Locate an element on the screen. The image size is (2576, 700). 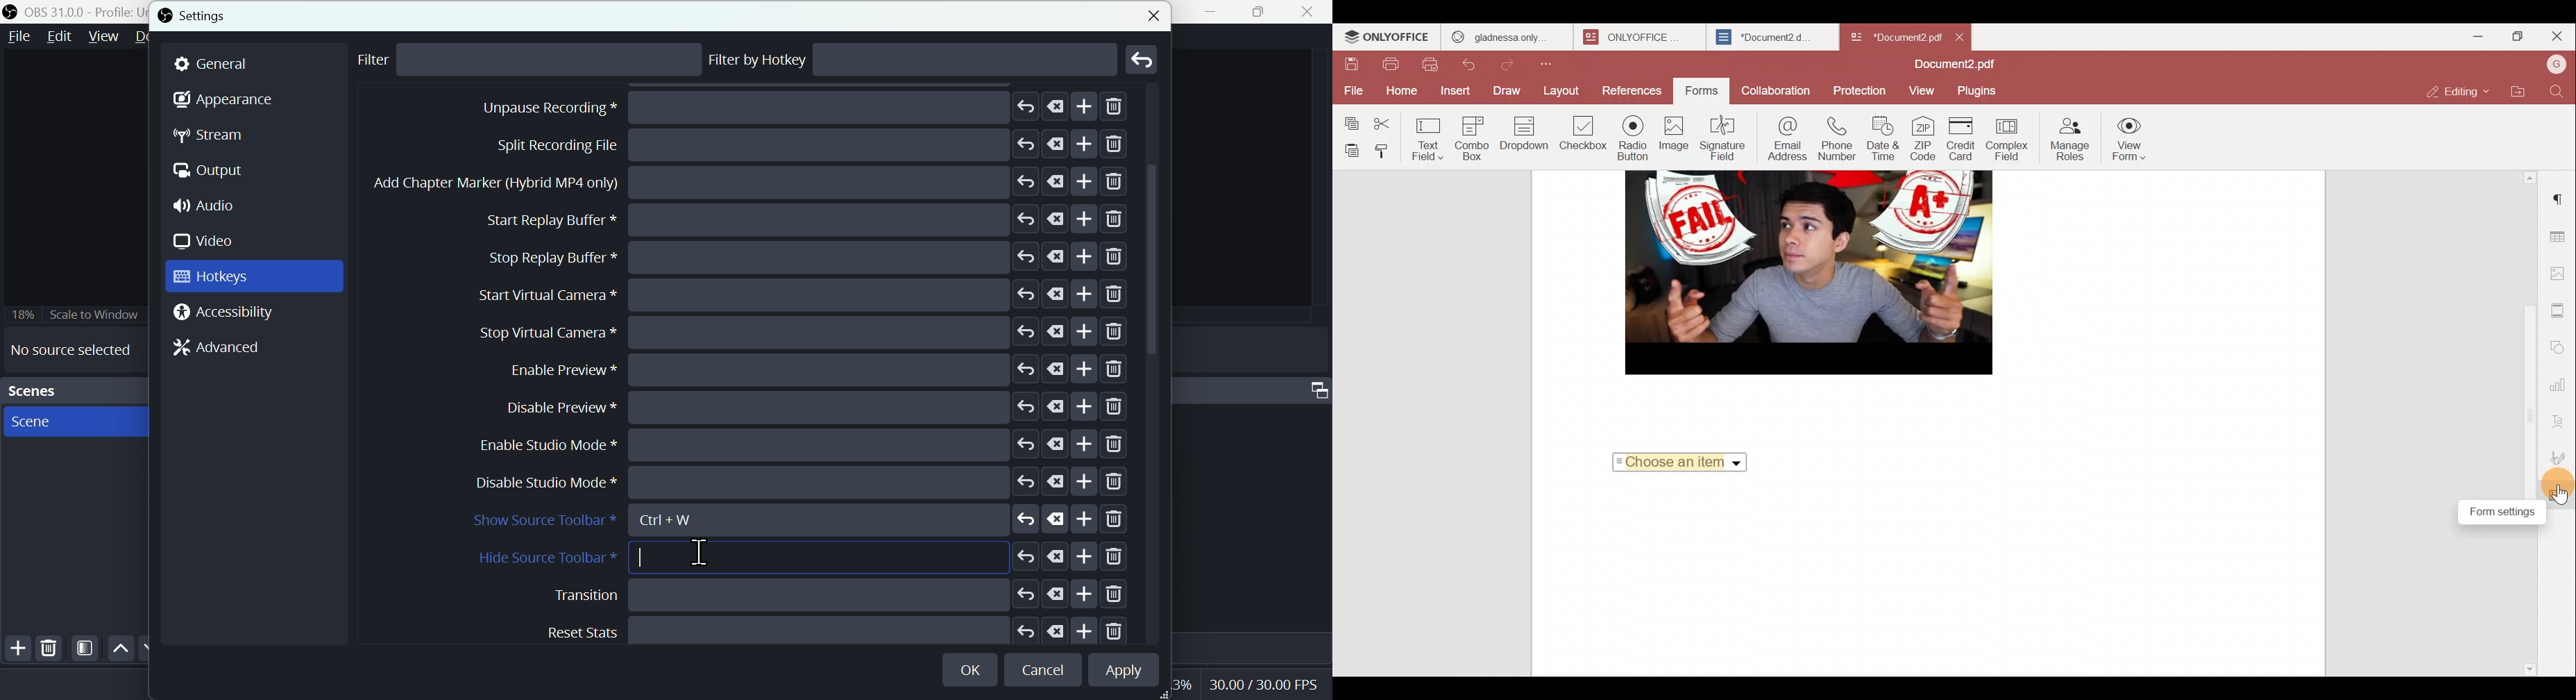
Close is located at coordinates (2557, 36).